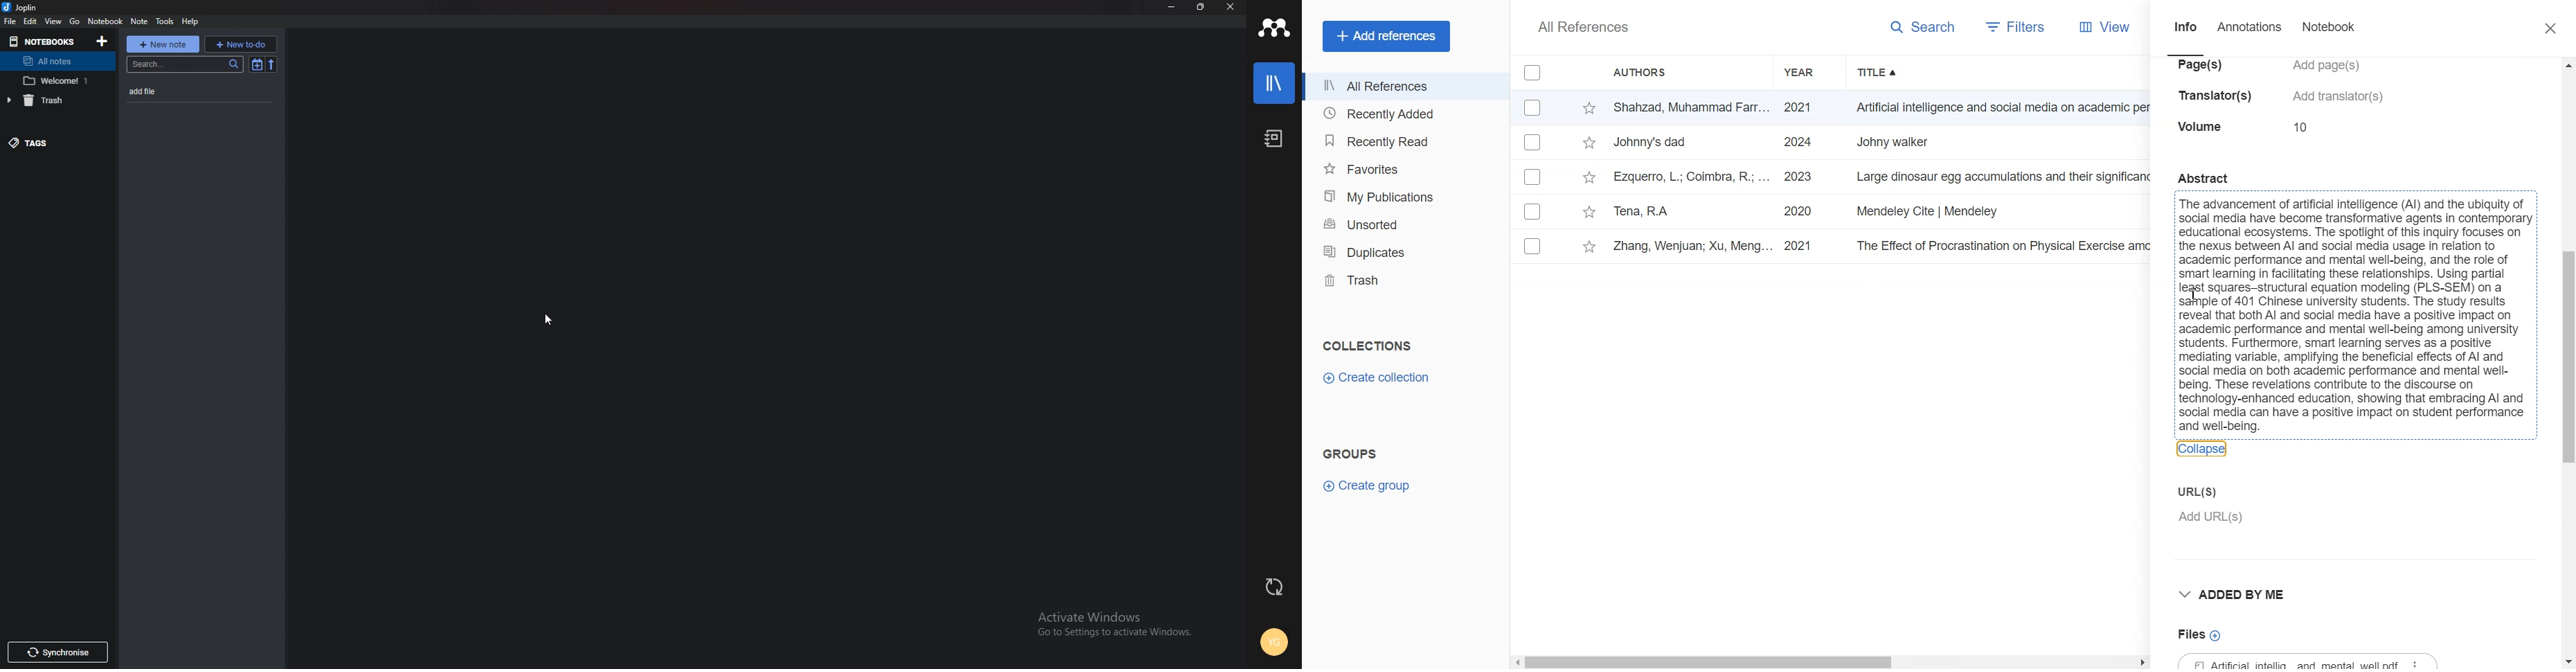  I want to click on New note, so click(164, 44).